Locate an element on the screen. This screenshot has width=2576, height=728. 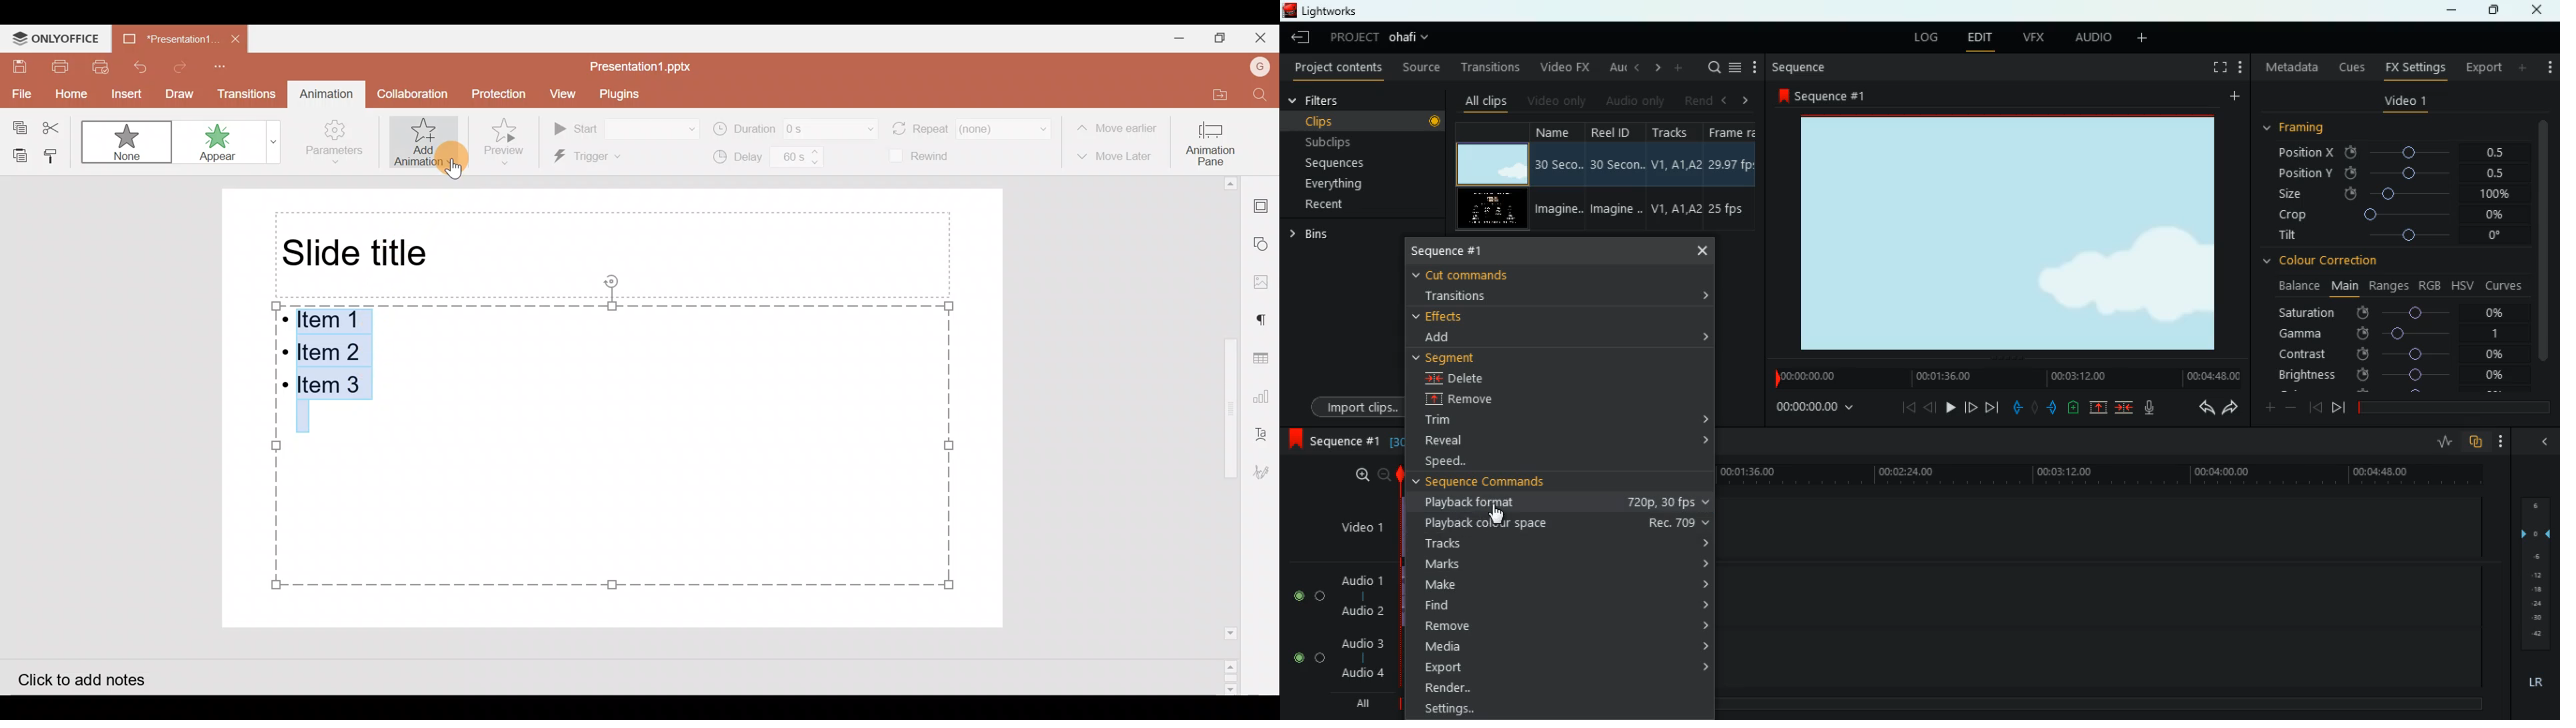
video is located at coordinates (1493, 163).